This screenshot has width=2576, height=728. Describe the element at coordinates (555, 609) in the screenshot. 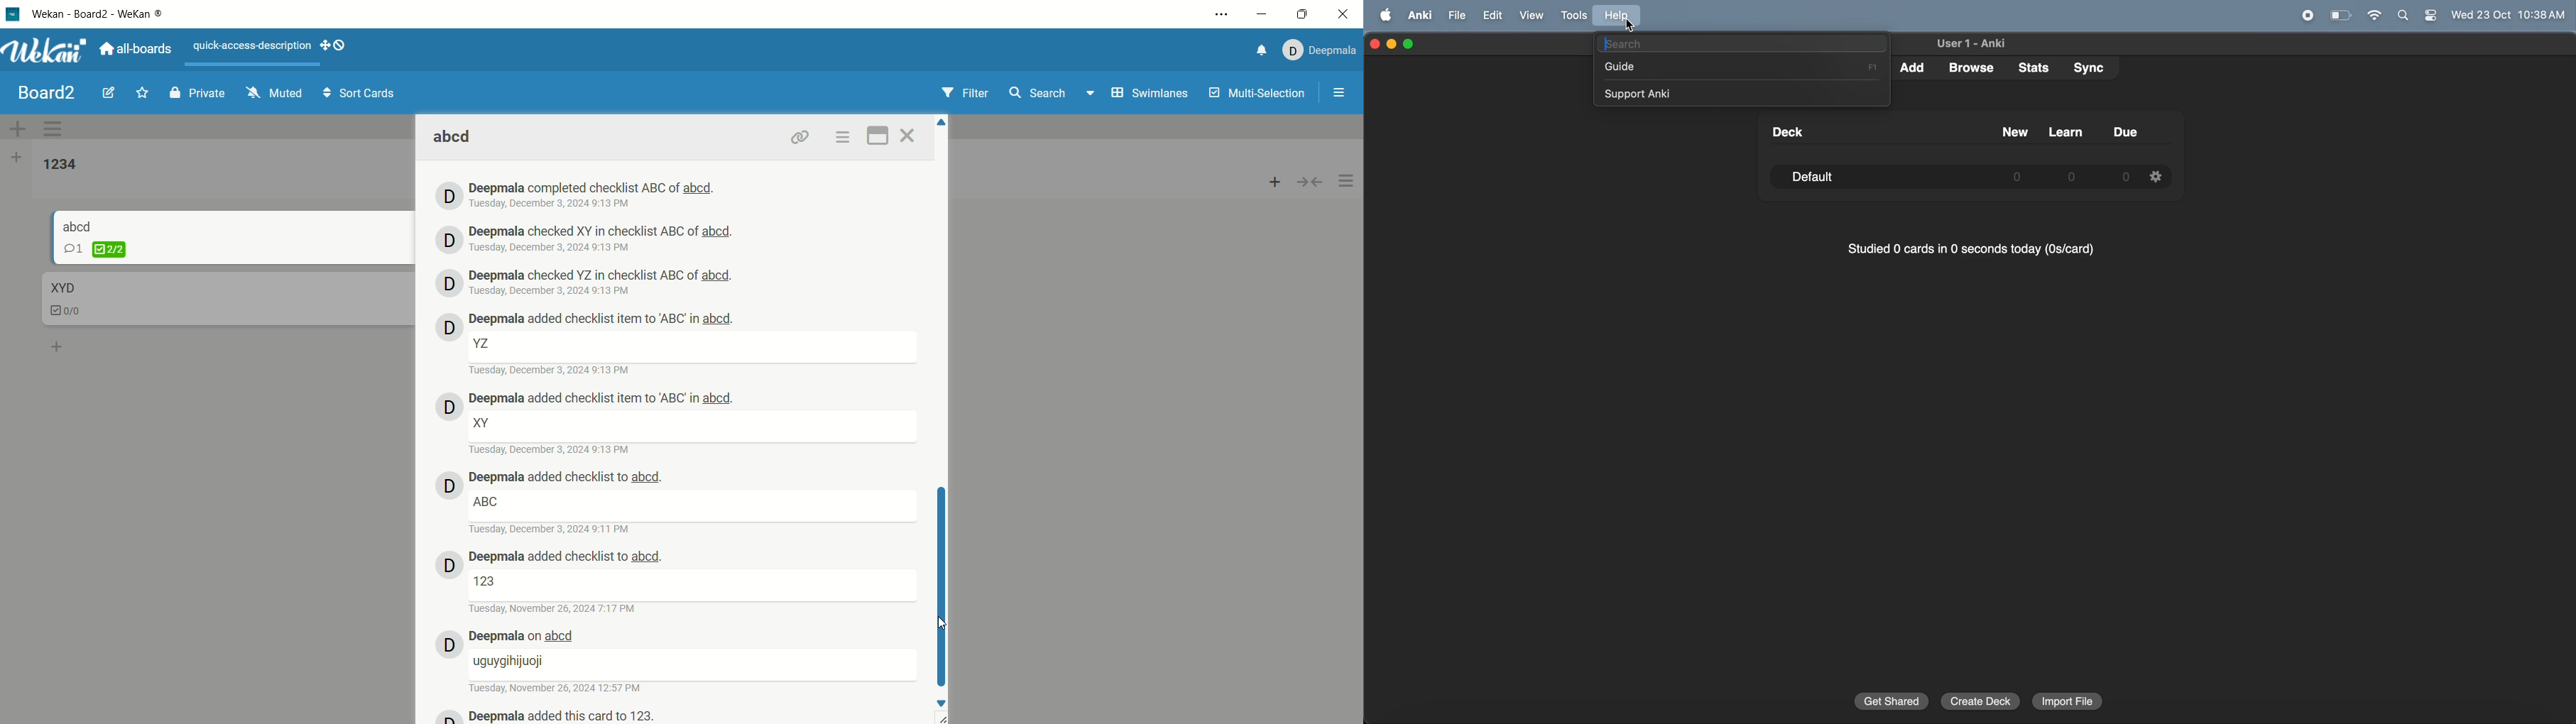

I see `date and time` at that location.